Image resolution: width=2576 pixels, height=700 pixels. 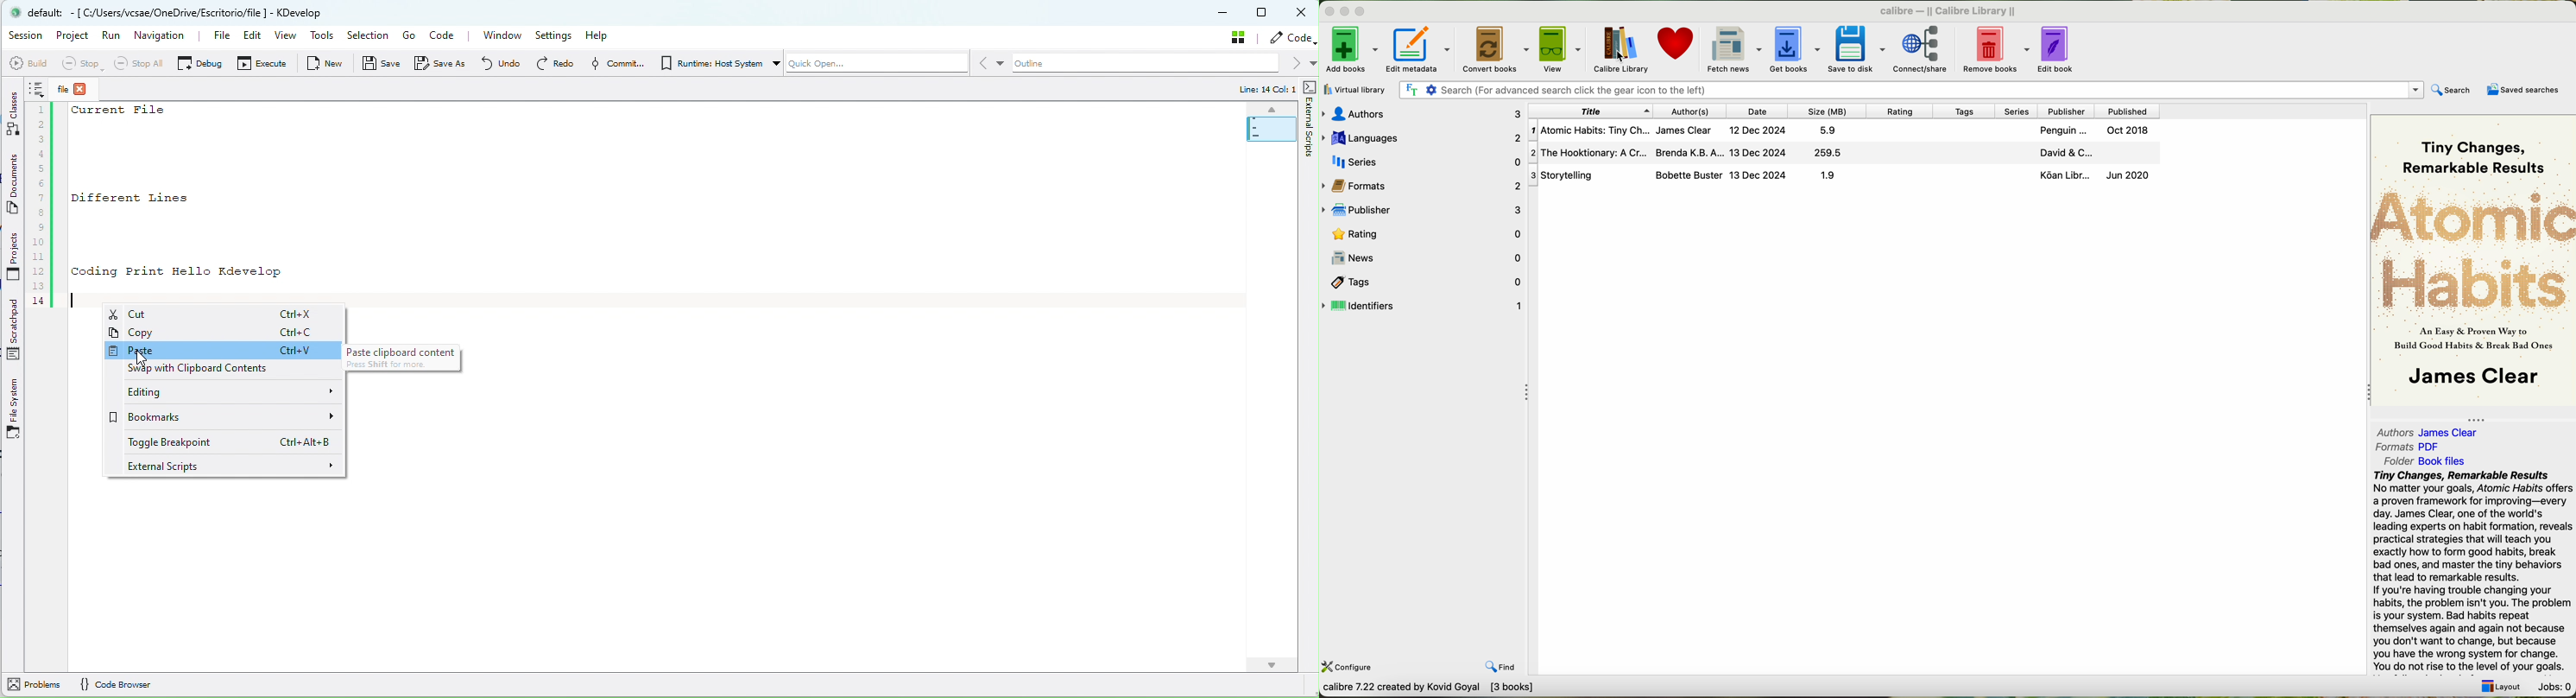 I want to click on Tiny Changes,
Remarkable Results, so click(x=2469, y=149).